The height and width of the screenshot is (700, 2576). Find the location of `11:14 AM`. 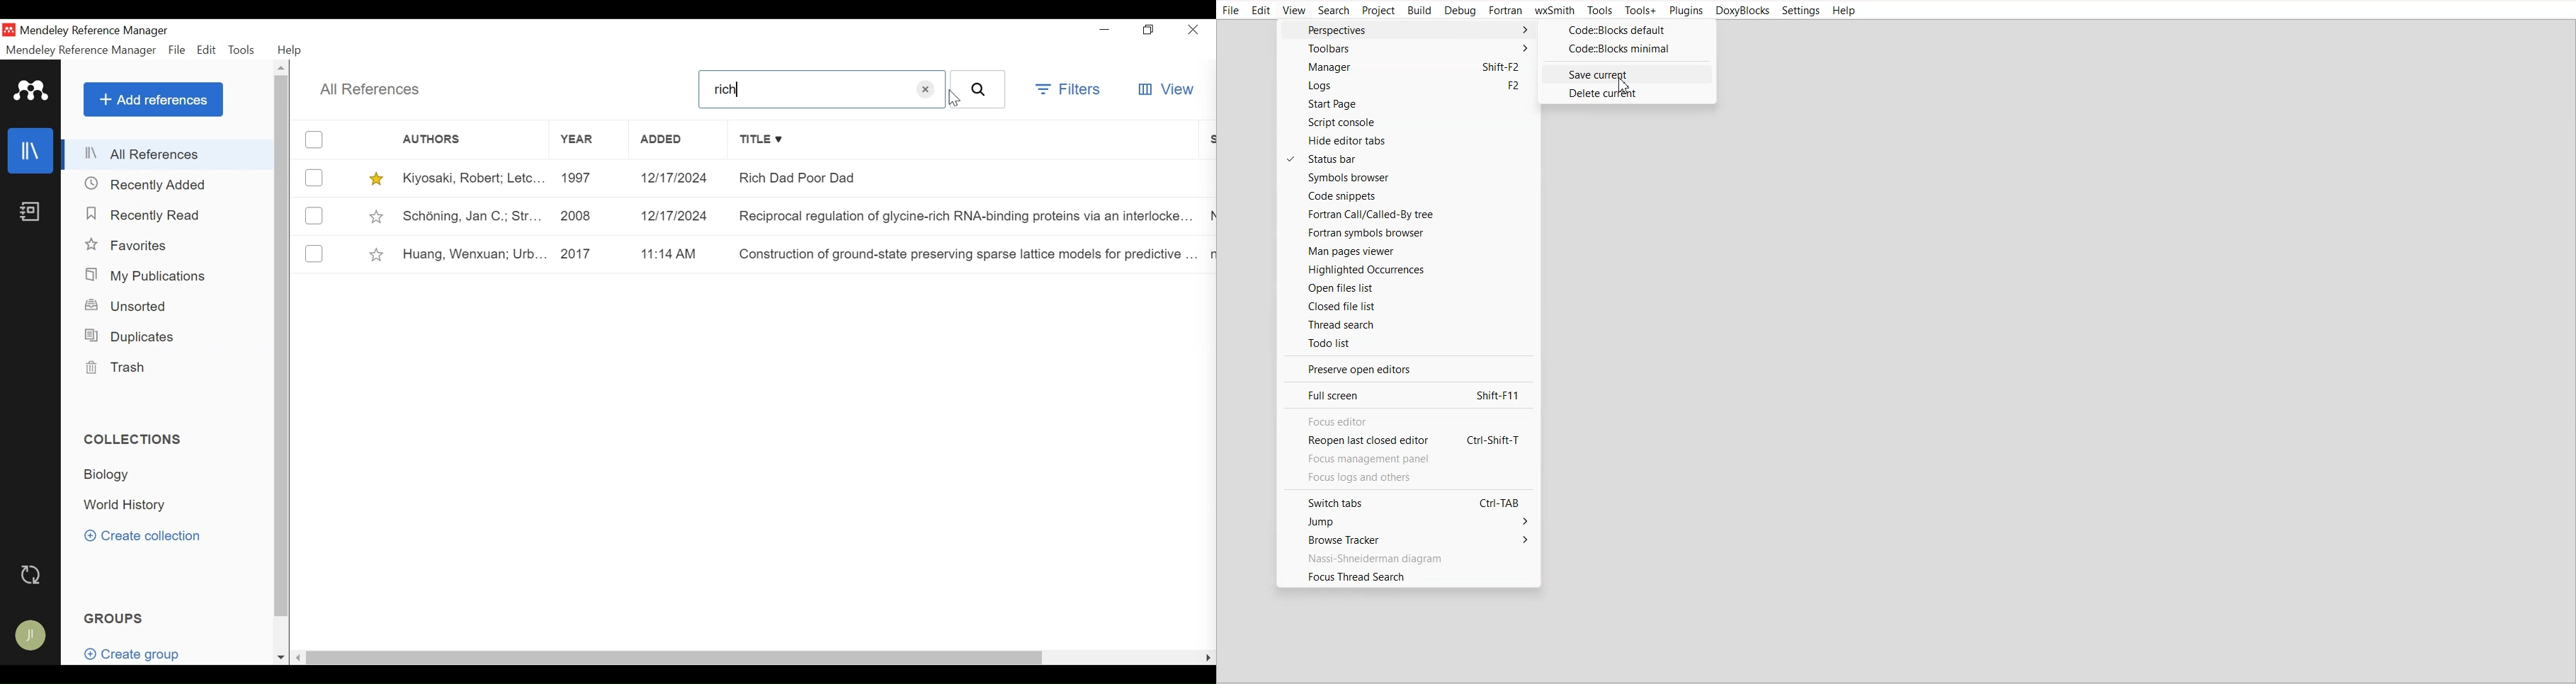

11:14 AM is located at coordinates (678, 254).